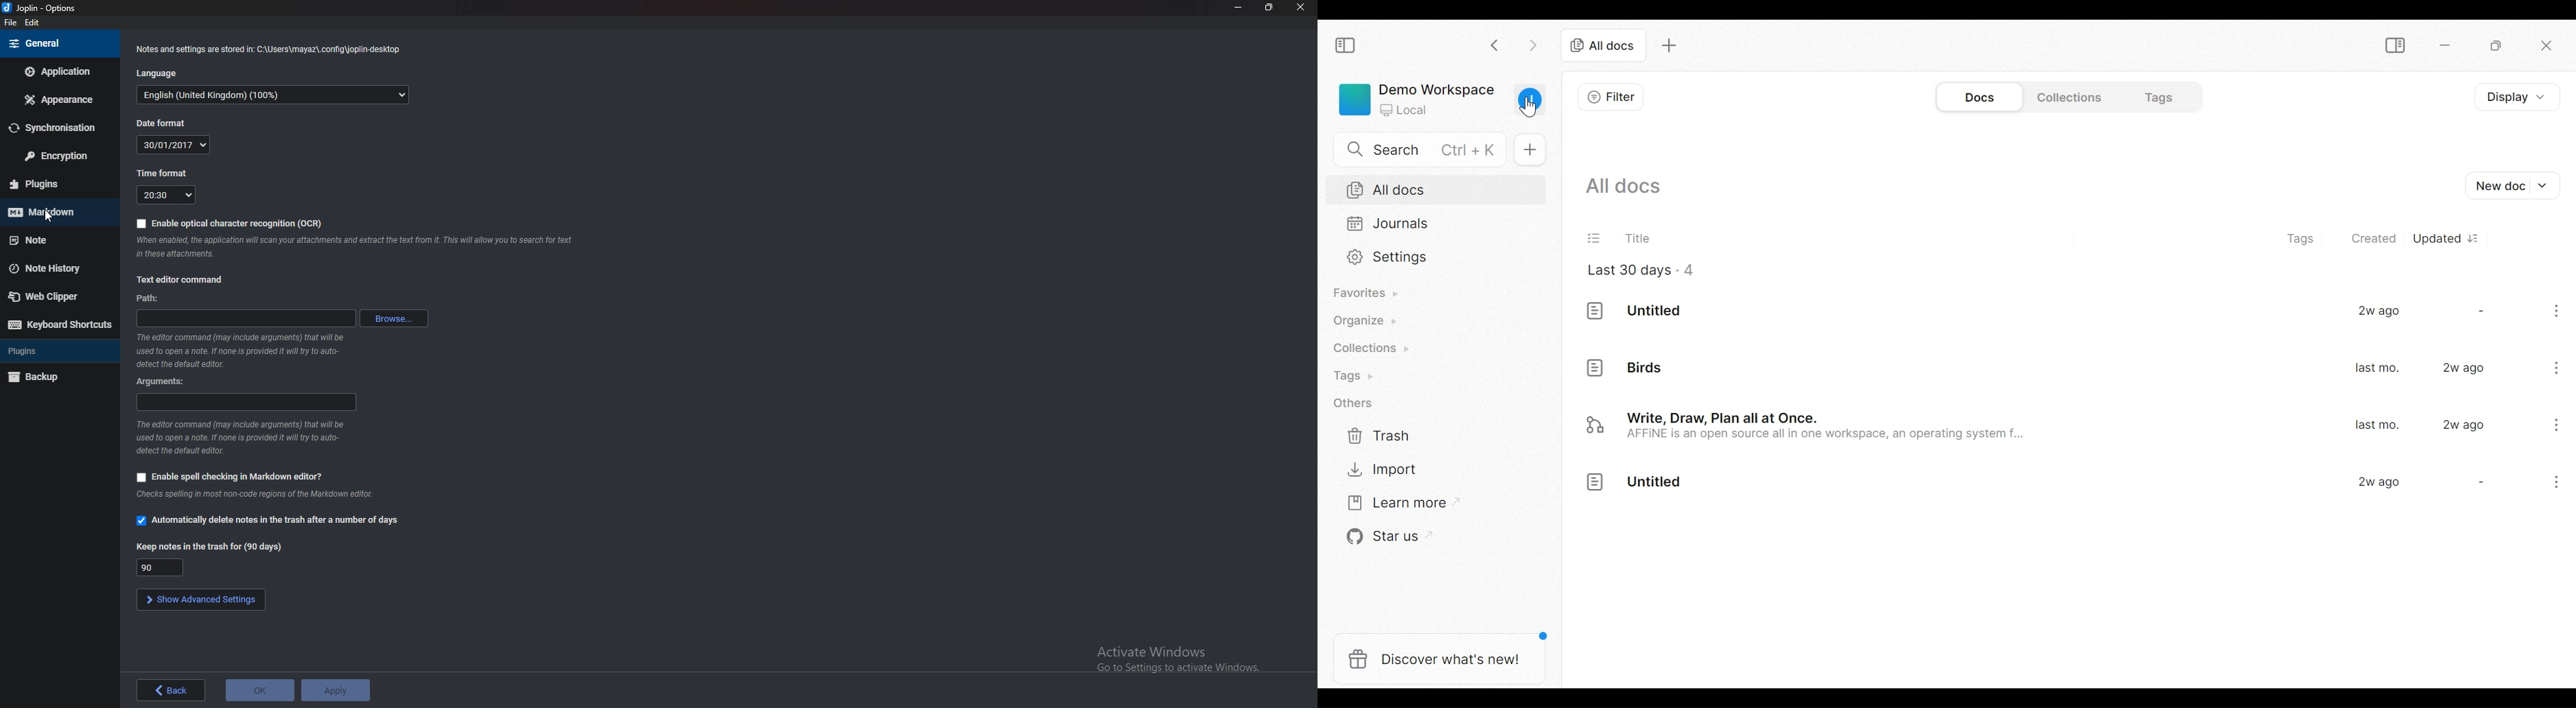 This screenshot has width=2576, height=728. I want to click on General, so click(56, 43).